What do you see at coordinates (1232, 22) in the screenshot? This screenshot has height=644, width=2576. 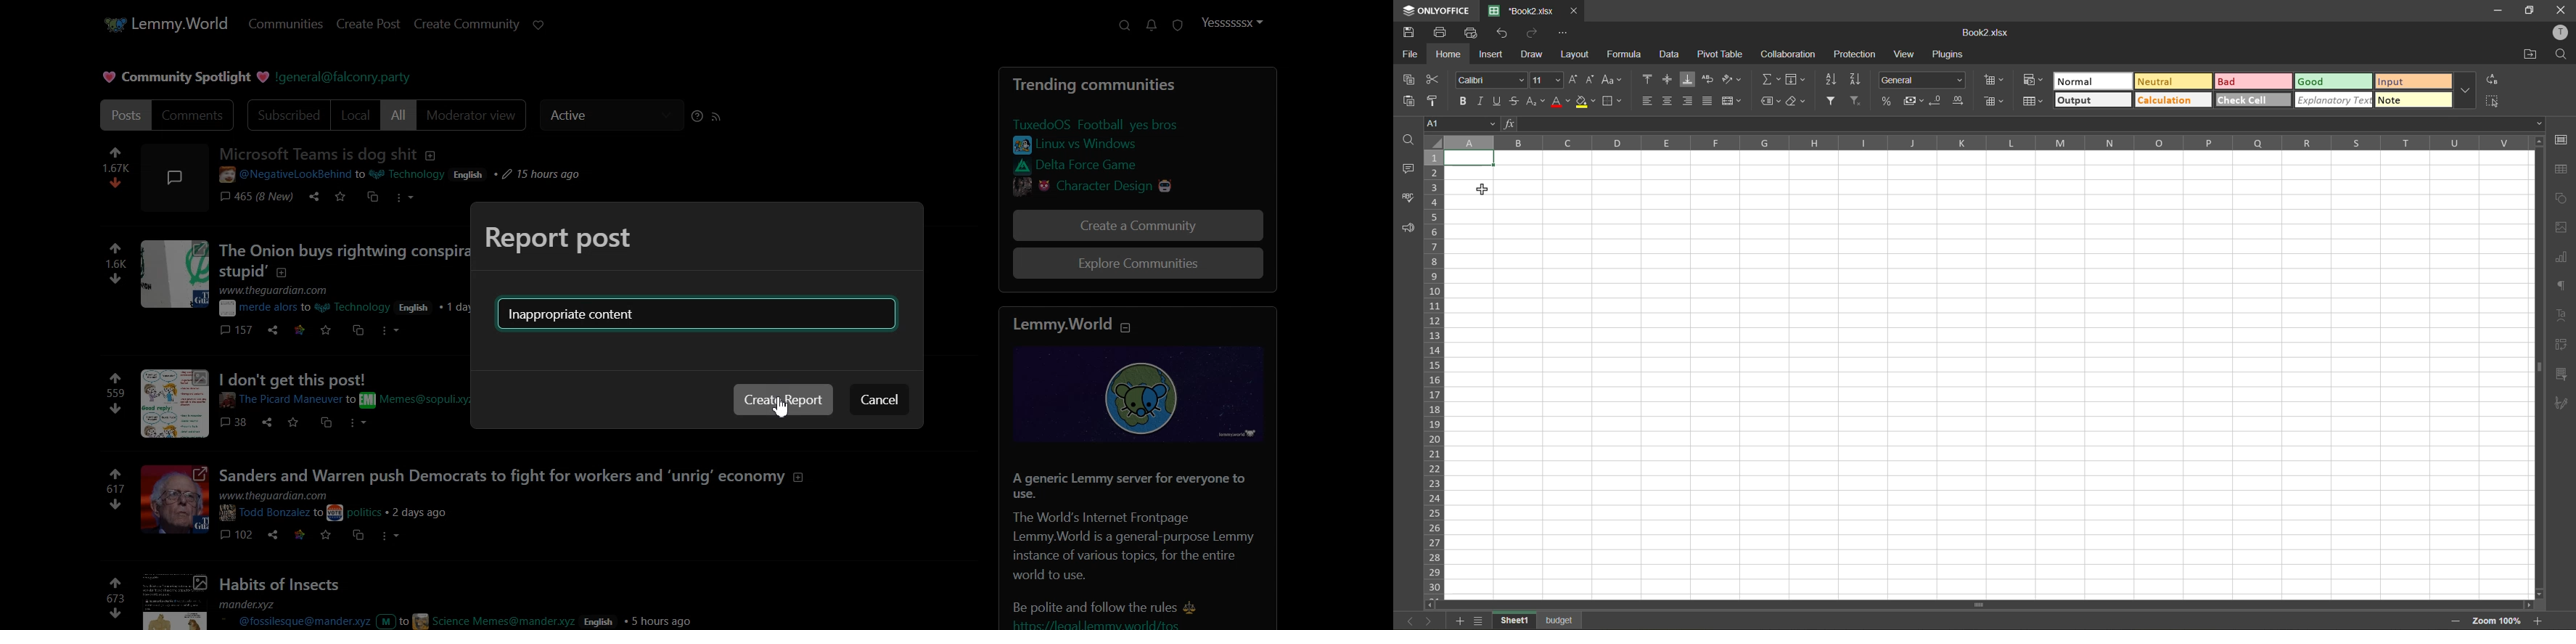 I see `Profile` at bounding box center [1232, 22].